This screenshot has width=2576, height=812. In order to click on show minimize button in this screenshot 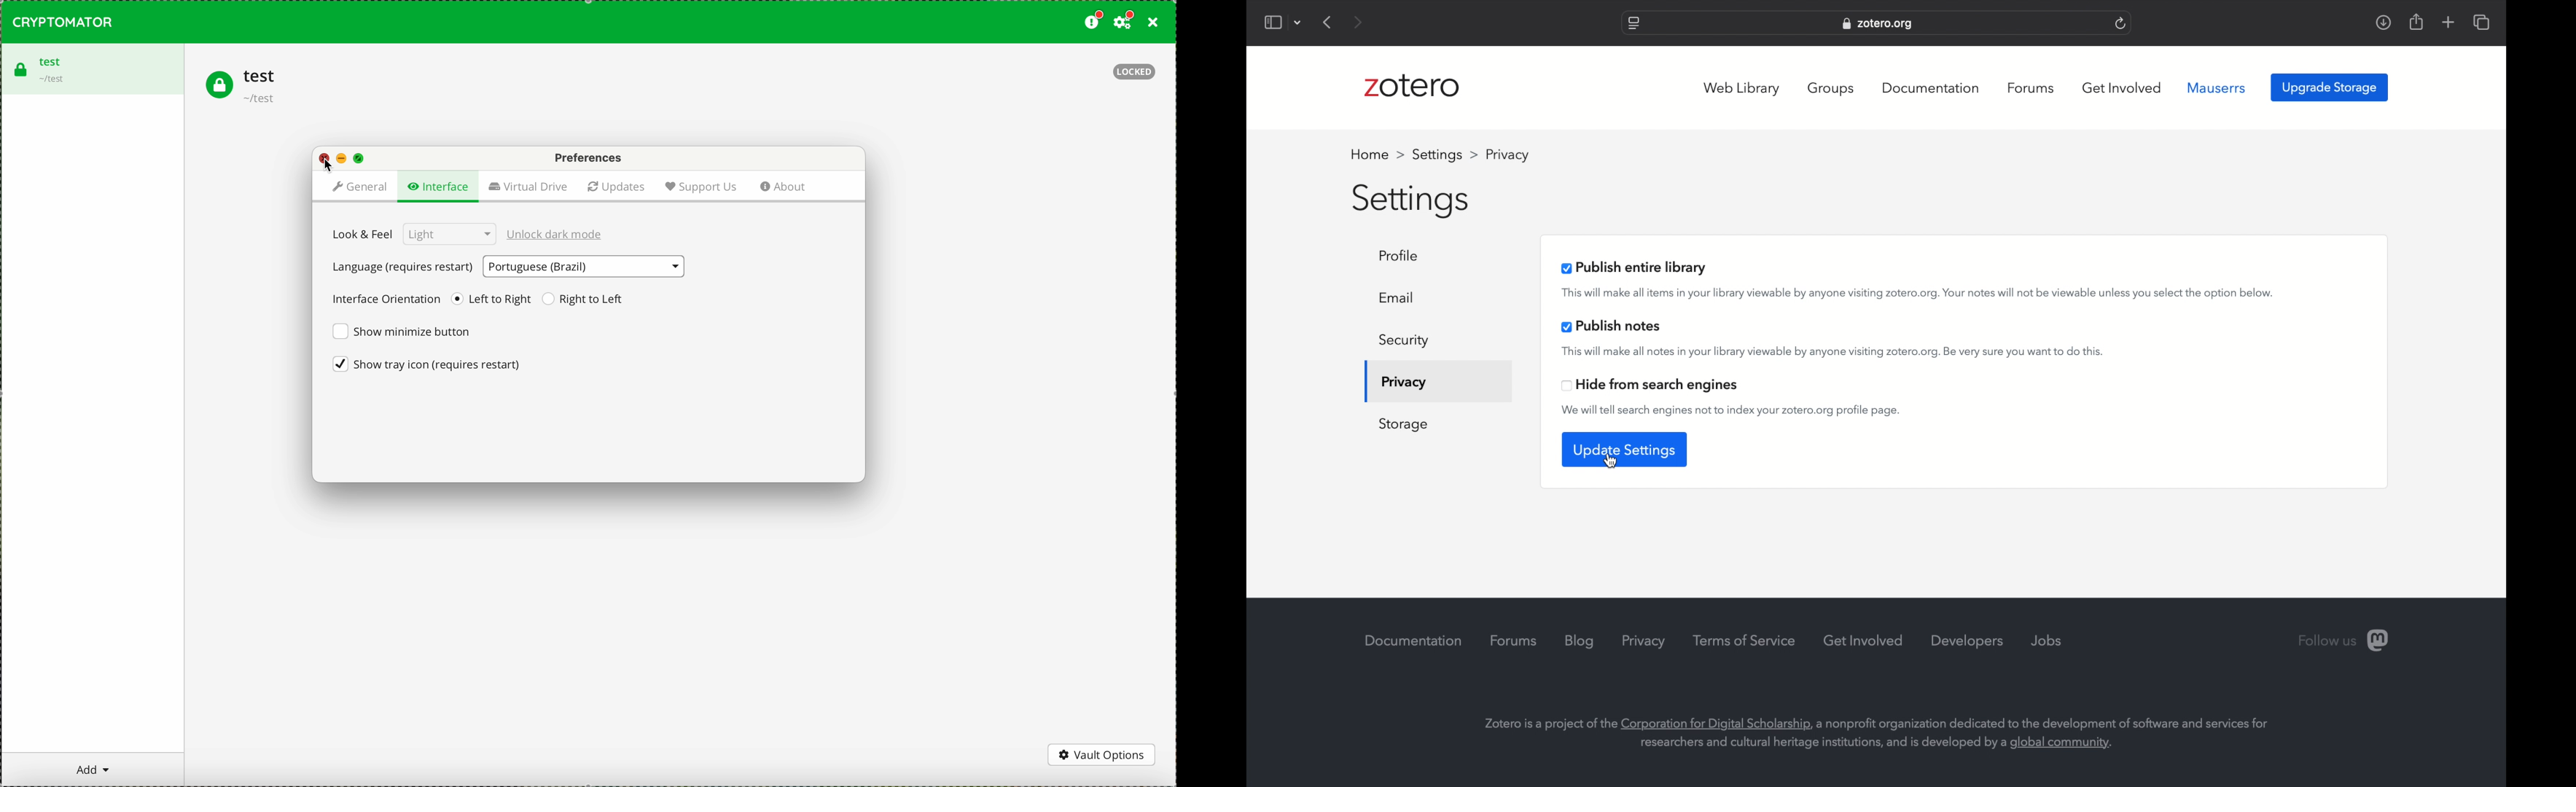, I will do `click(402, 332)`.